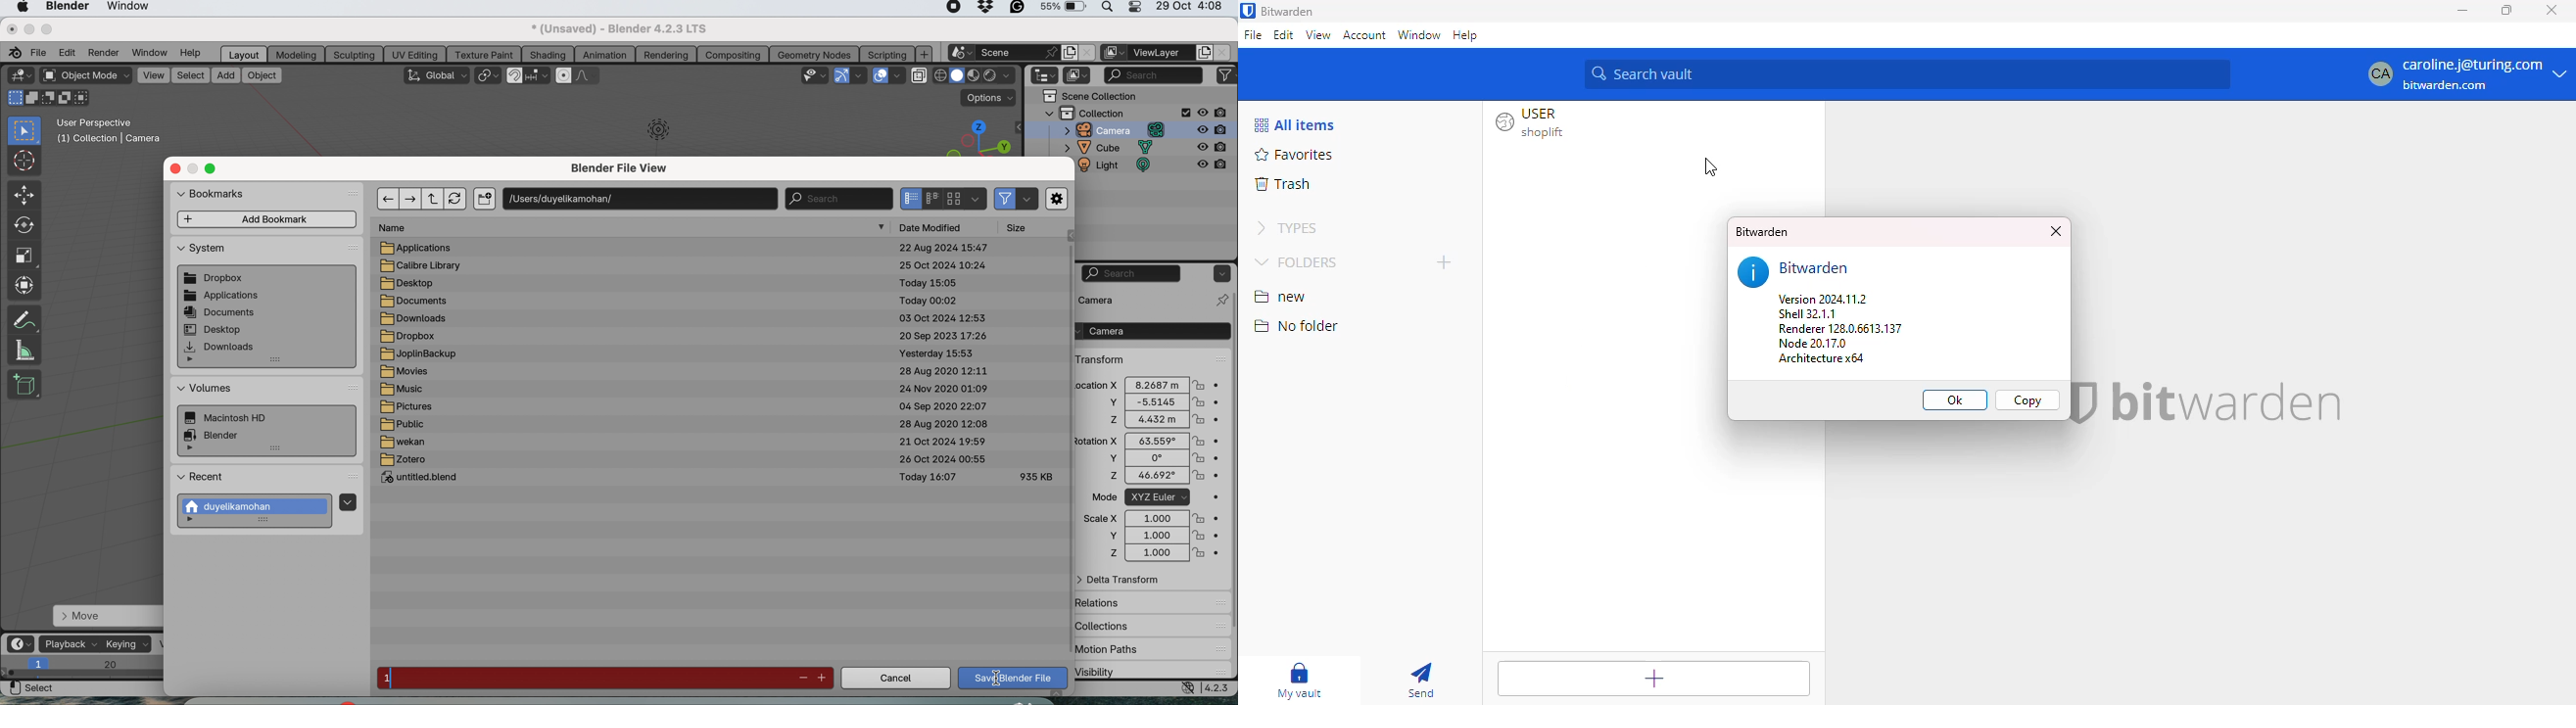 This screenshot has width=2576, height=728. I want to click on search, so click(1132, 273).